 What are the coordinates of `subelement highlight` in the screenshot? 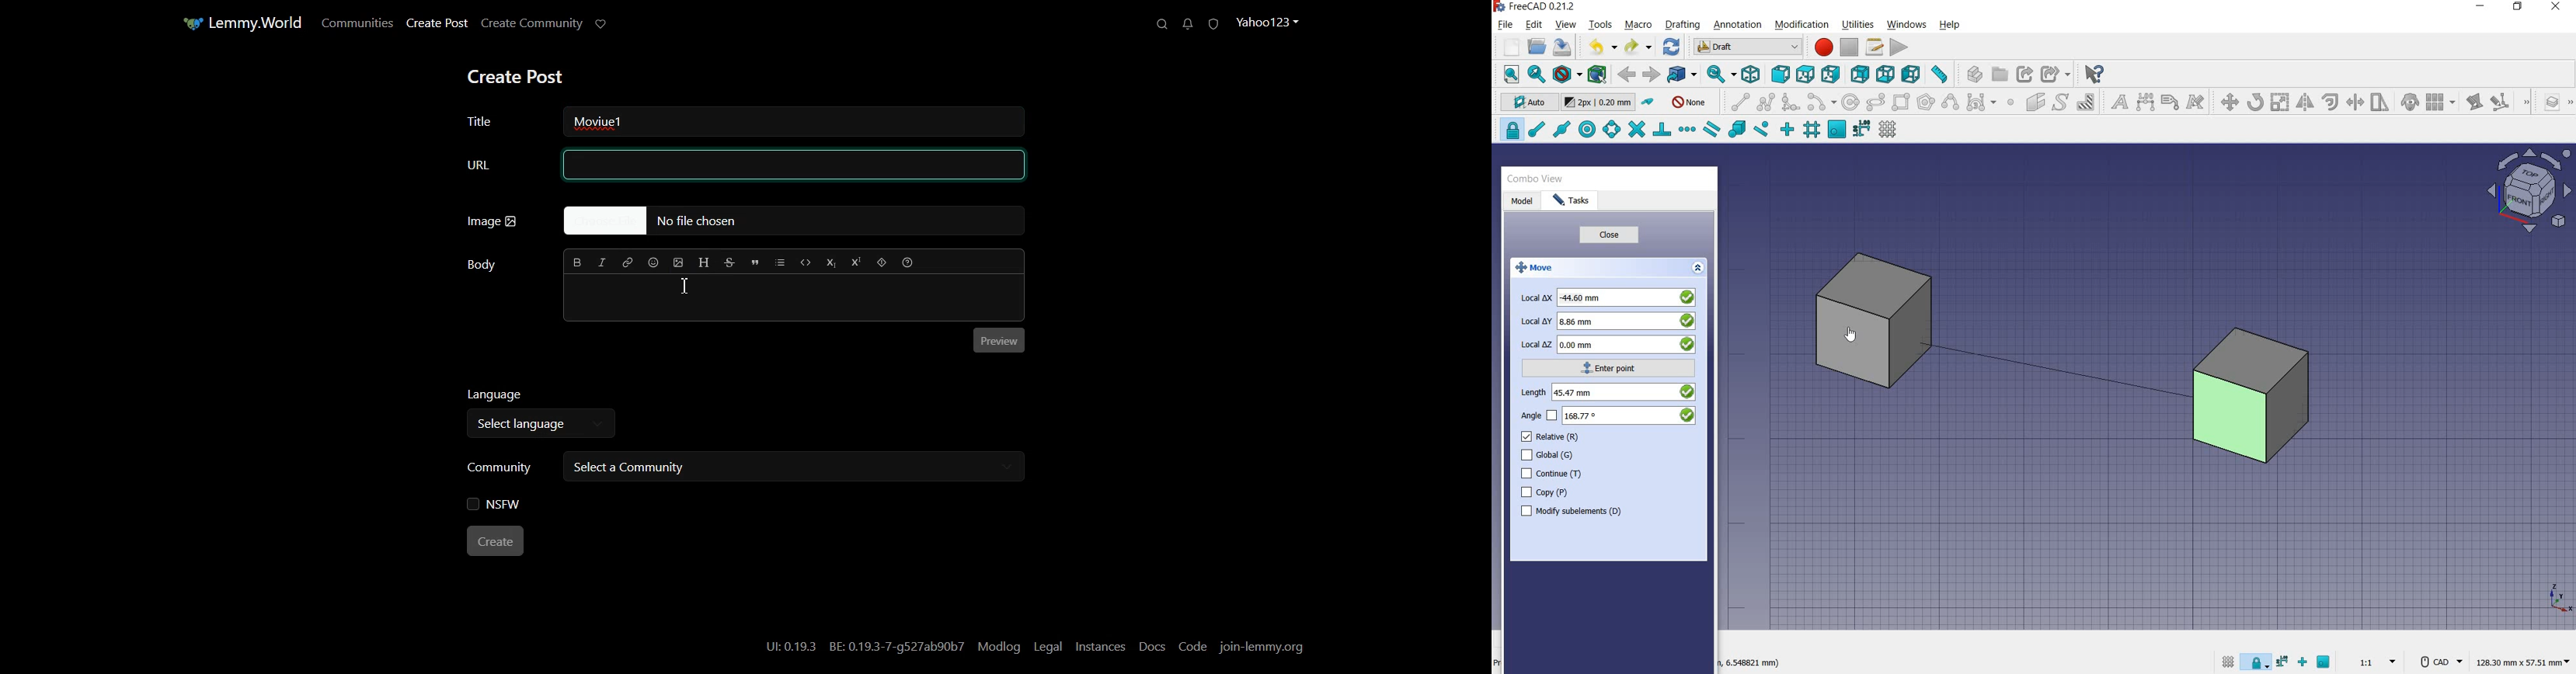 It's located at (2500, 103).